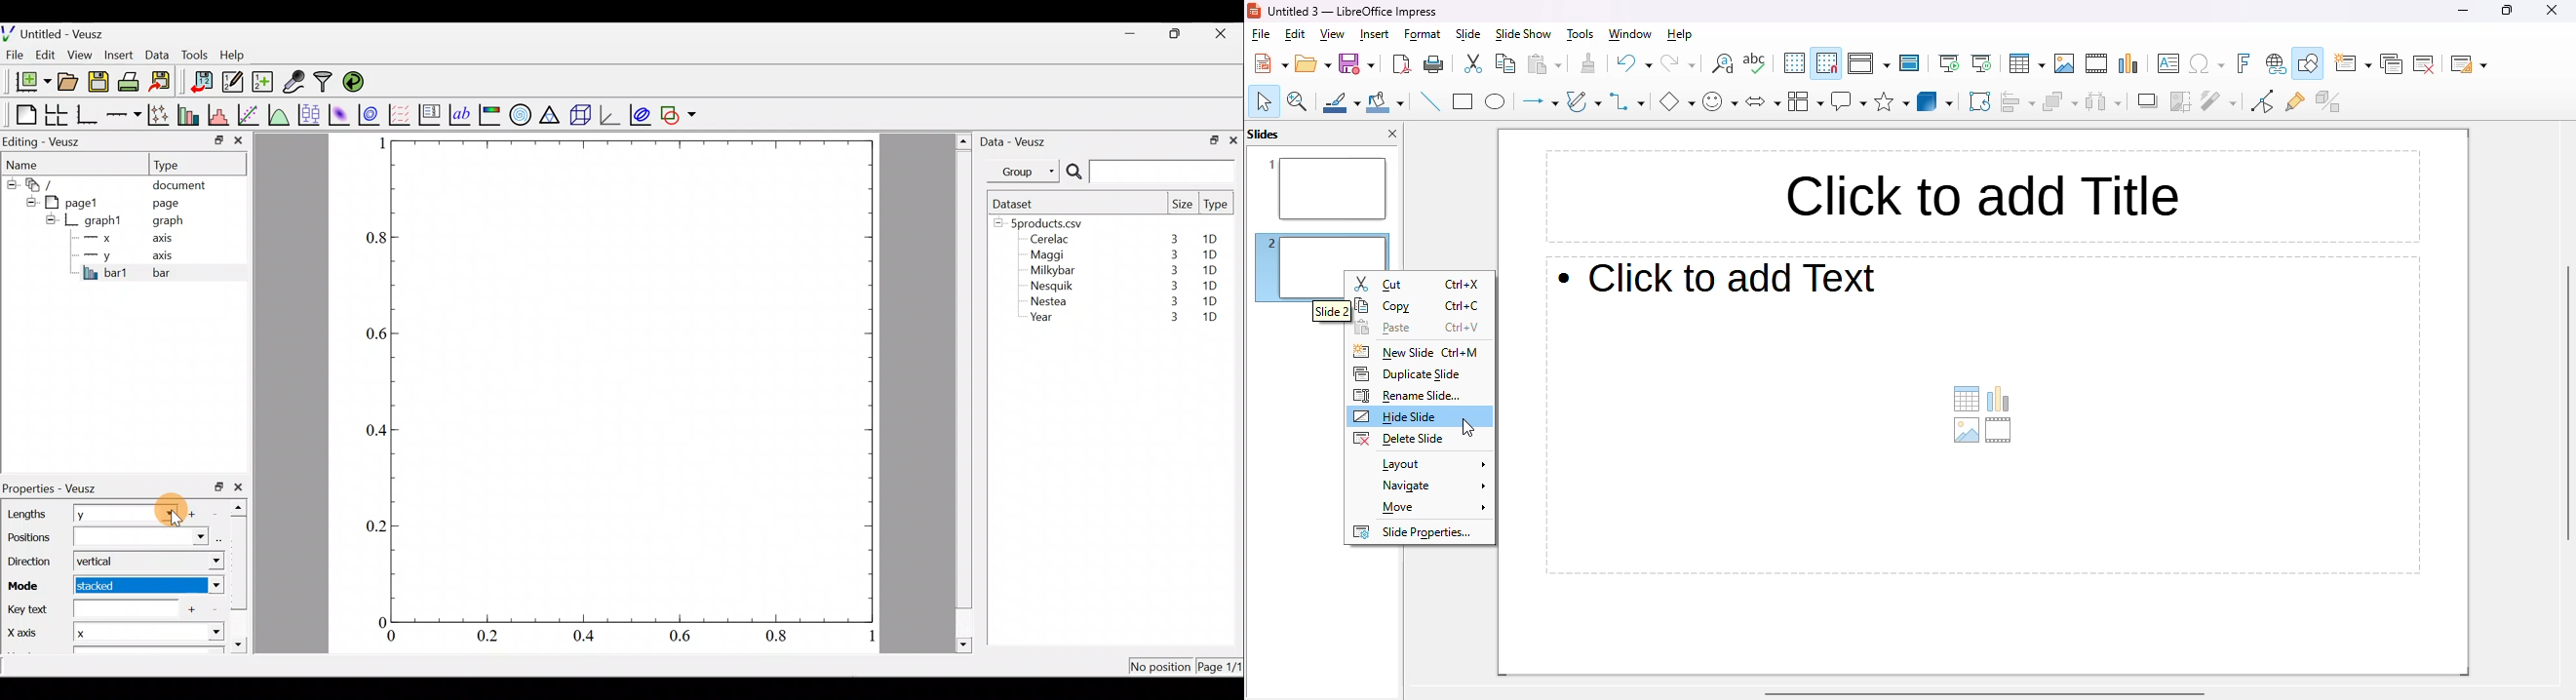 The height and width of the screenshot is (700, 2576). I want to click on insert audio or video, so click(2000, 431).